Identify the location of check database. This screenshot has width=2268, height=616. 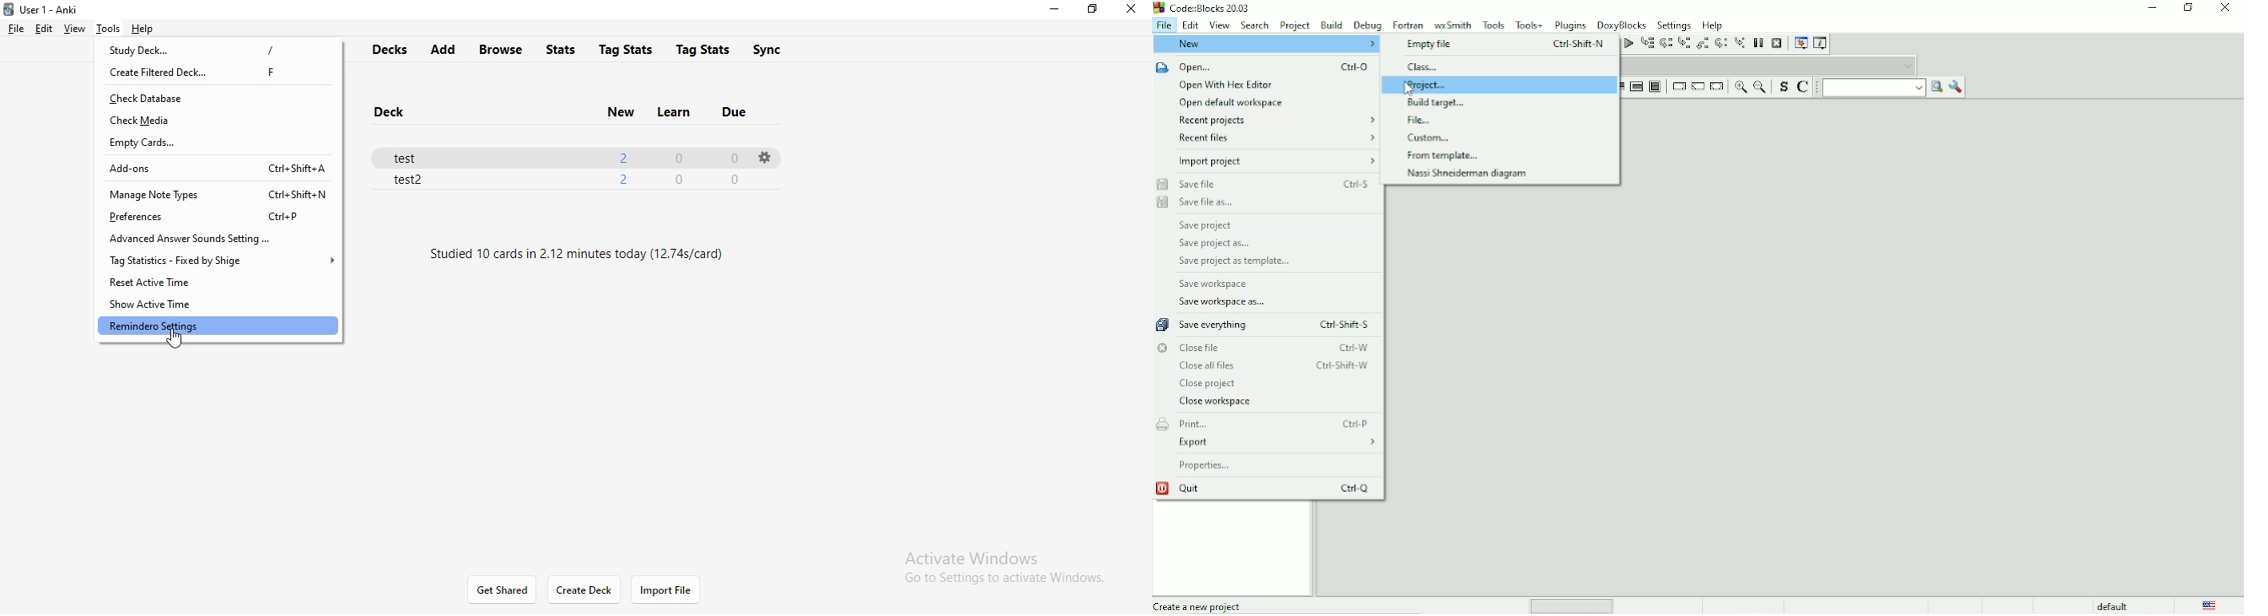
(217, 100).